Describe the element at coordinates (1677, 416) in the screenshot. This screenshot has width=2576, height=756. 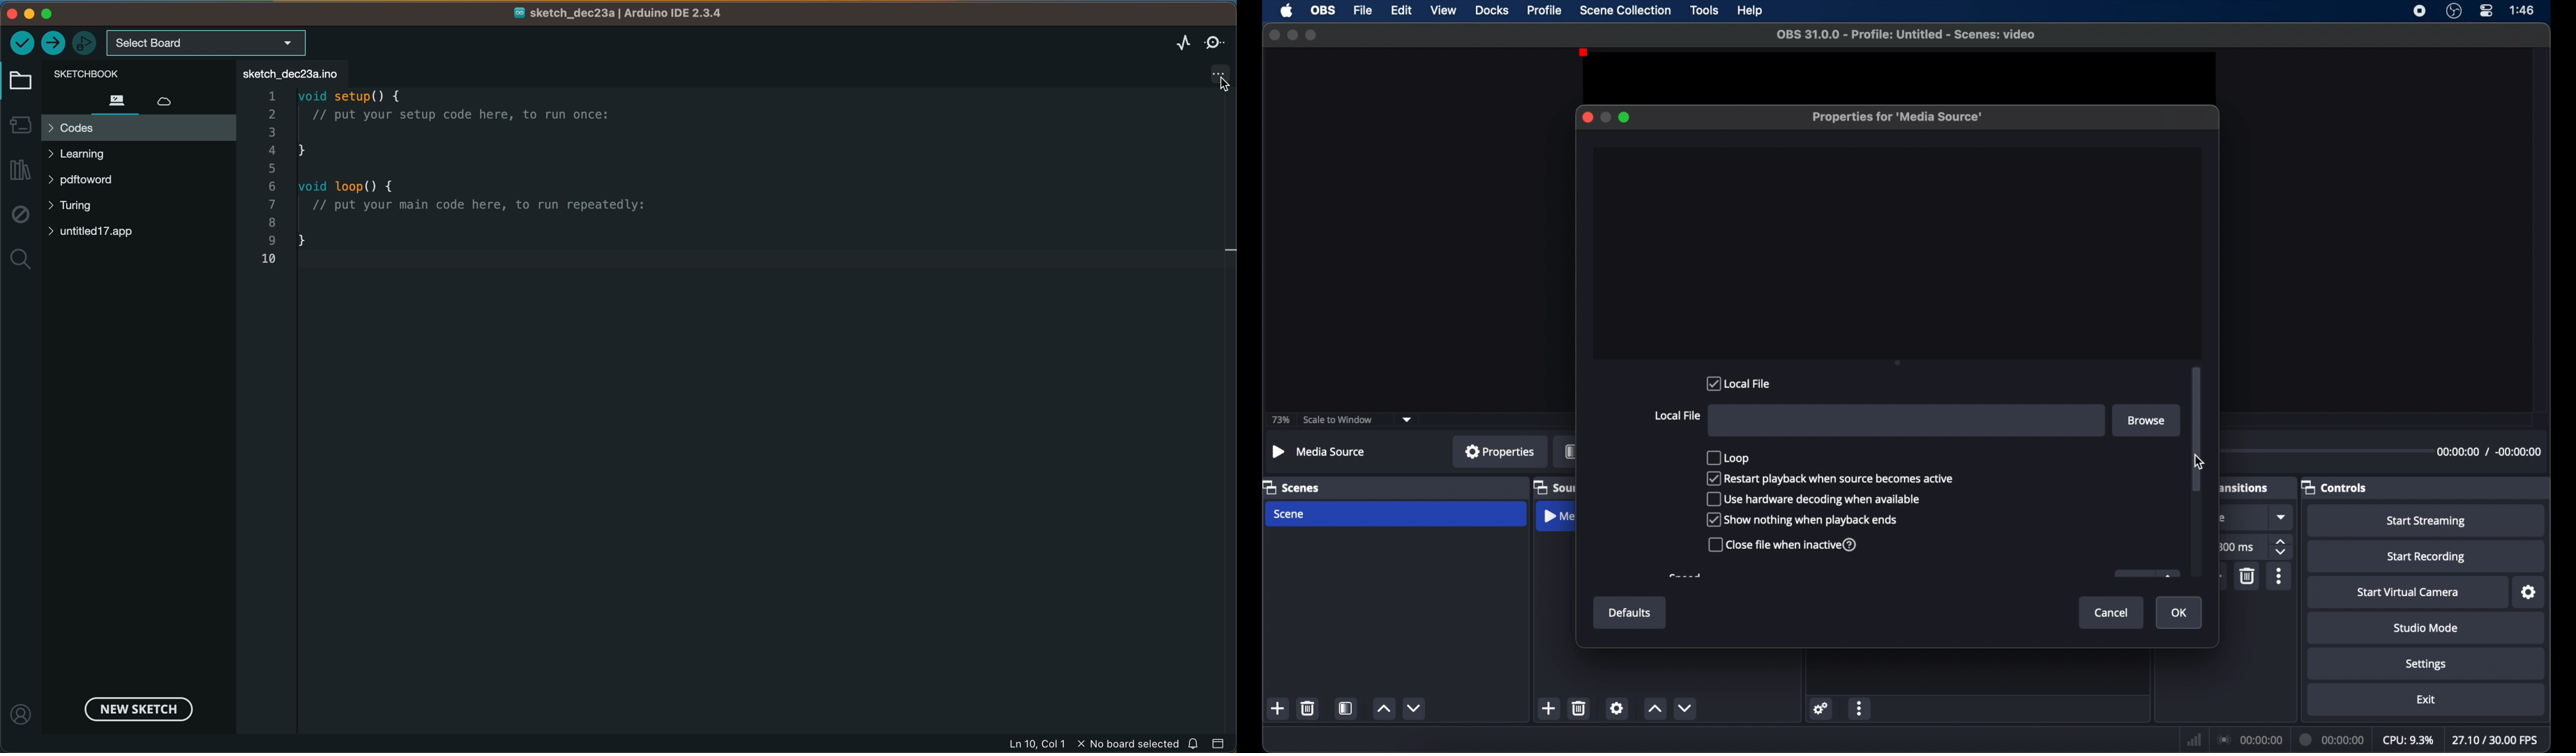
I see `local file` at that location.